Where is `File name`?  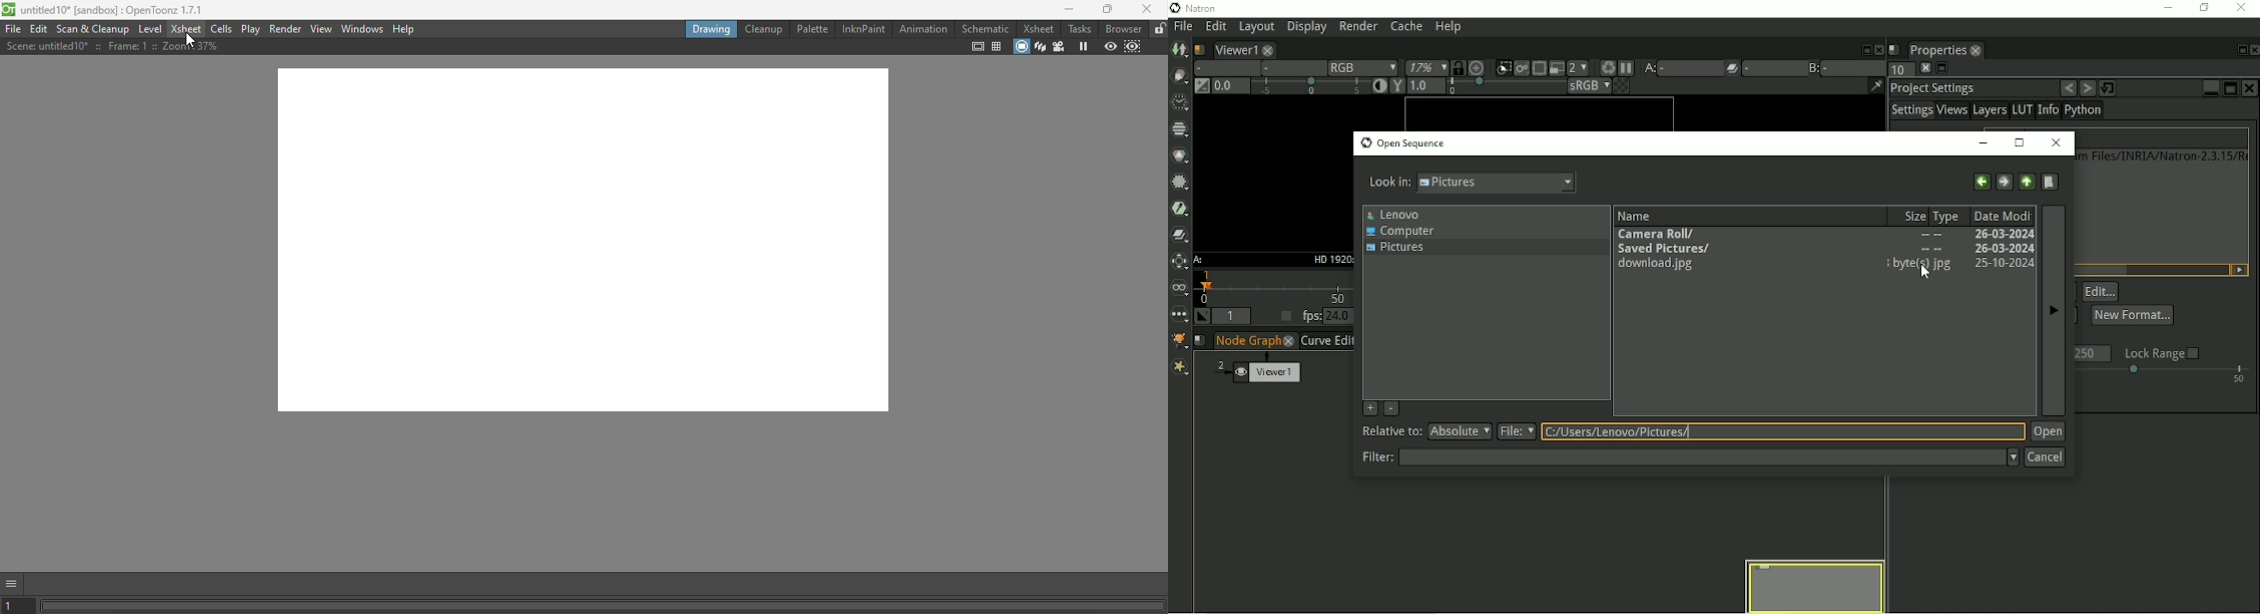 File name is located at coordinates (106, 11).